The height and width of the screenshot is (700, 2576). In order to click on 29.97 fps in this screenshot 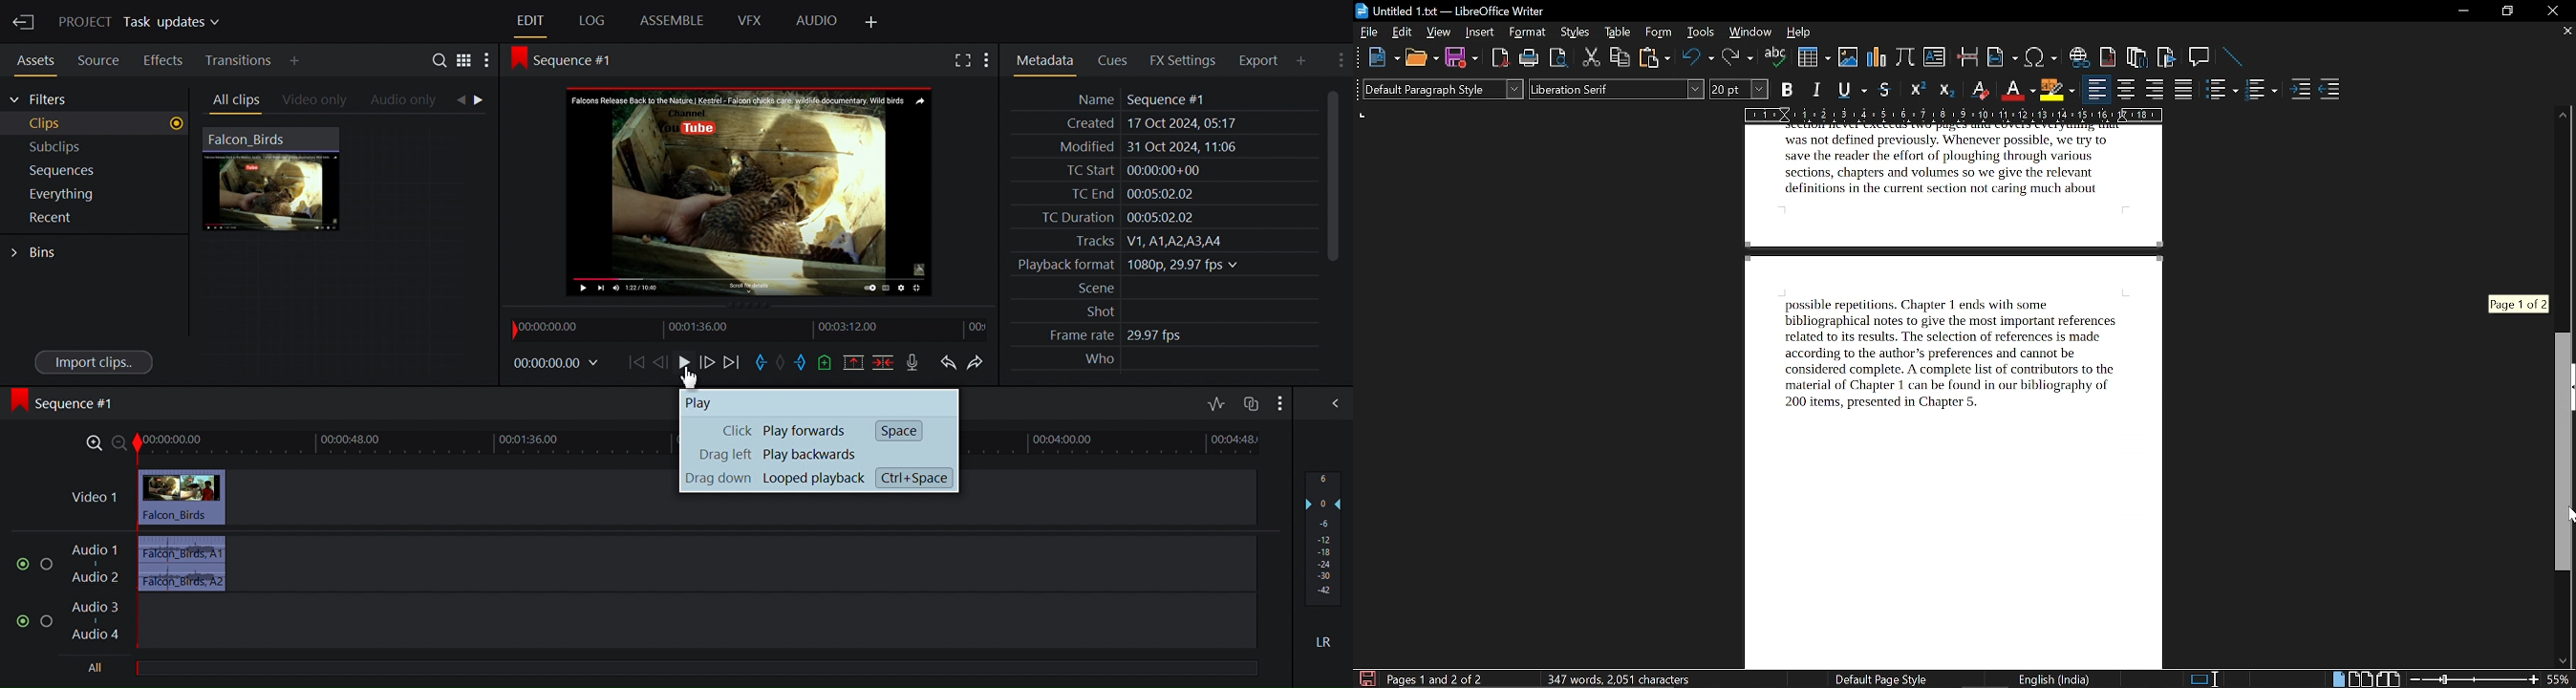, I will do `click(1158, 336)`.